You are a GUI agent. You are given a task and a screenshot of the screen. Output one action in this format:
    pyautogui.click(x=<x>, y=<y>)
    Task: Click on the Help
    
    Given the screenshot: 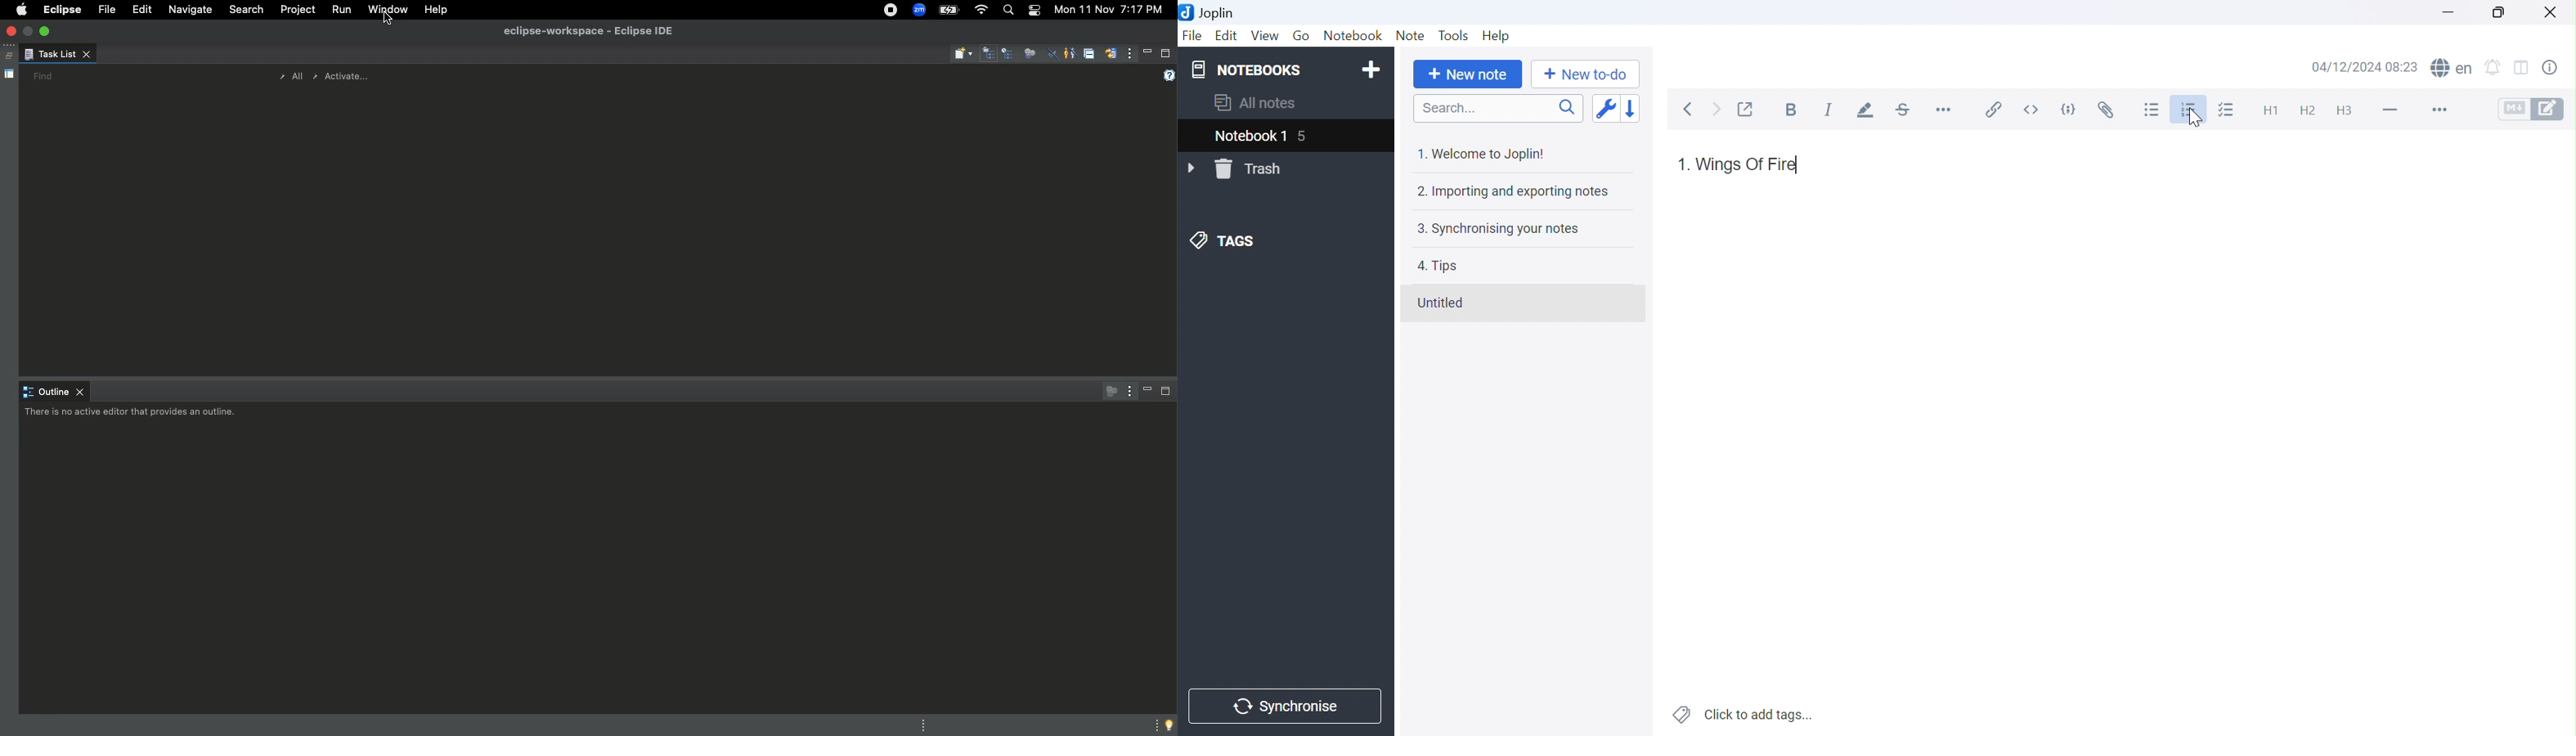 What is the action you would take?
    pyautogui.click(x=1494, y=34)
    